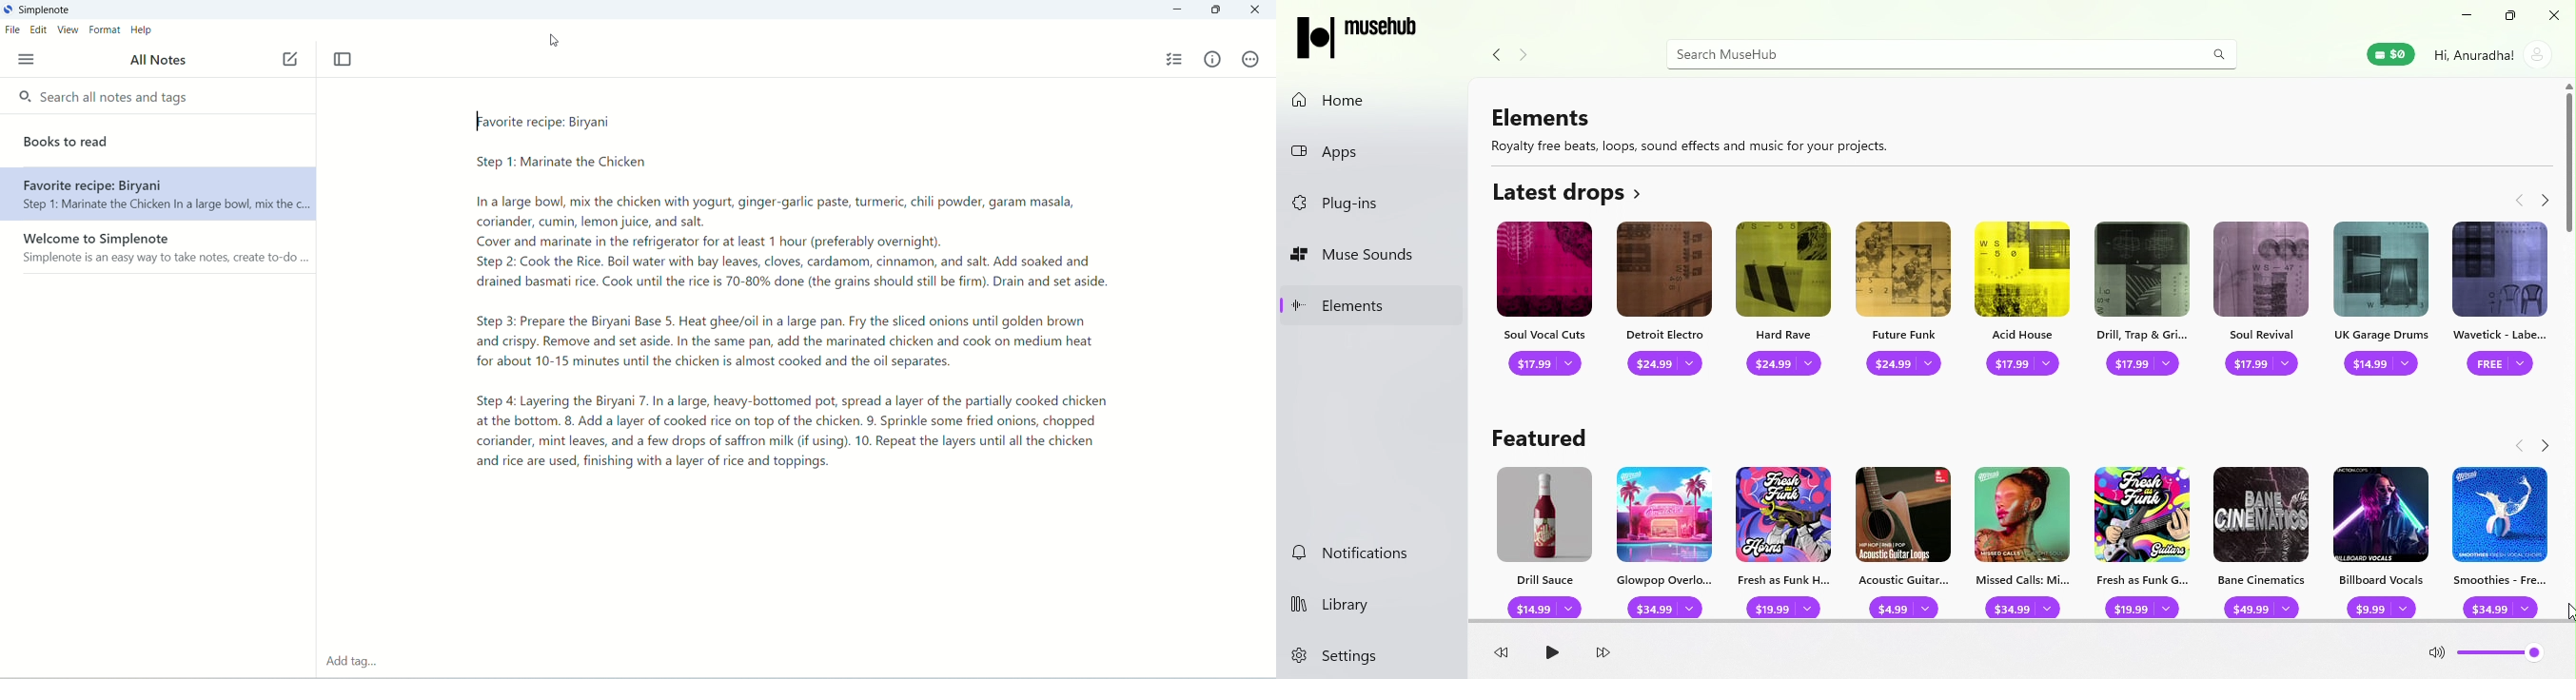 The image size is (2576, 700). What do you see at coordinates (290, 58) in the screenshot?
I see `new note` at bounding box center [290, 58].